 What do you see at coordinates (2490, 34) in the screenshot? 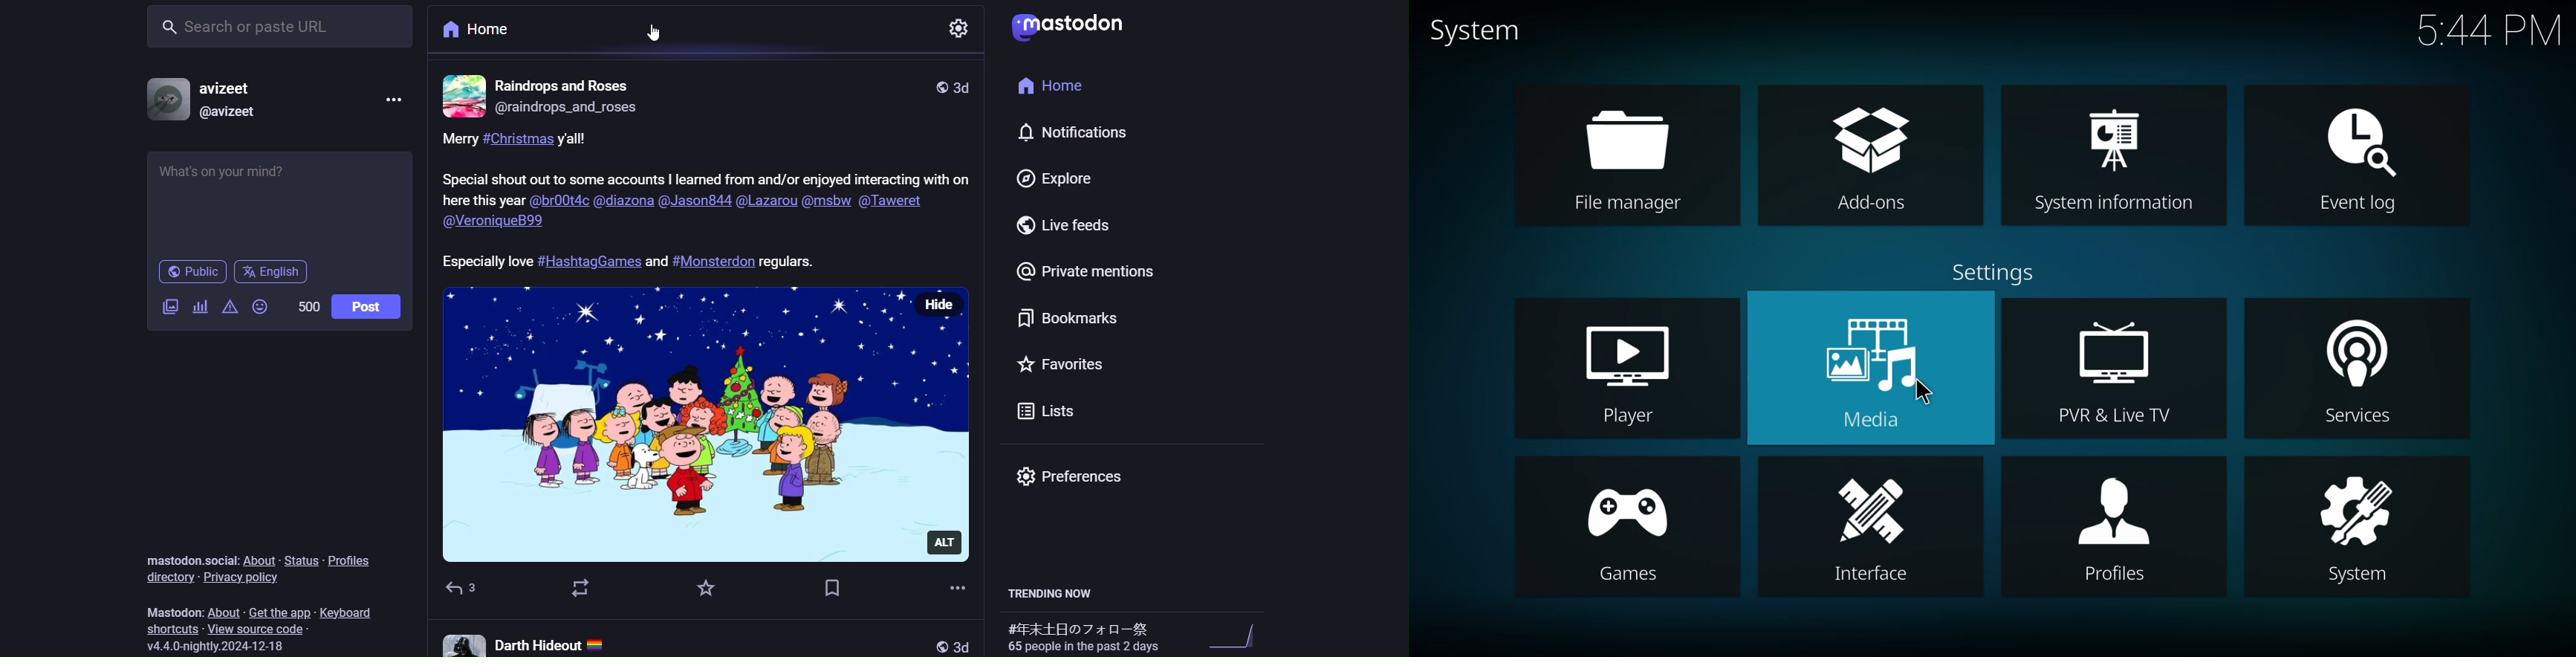
I see `0:44 PM` at bounding box center [2490, 34].